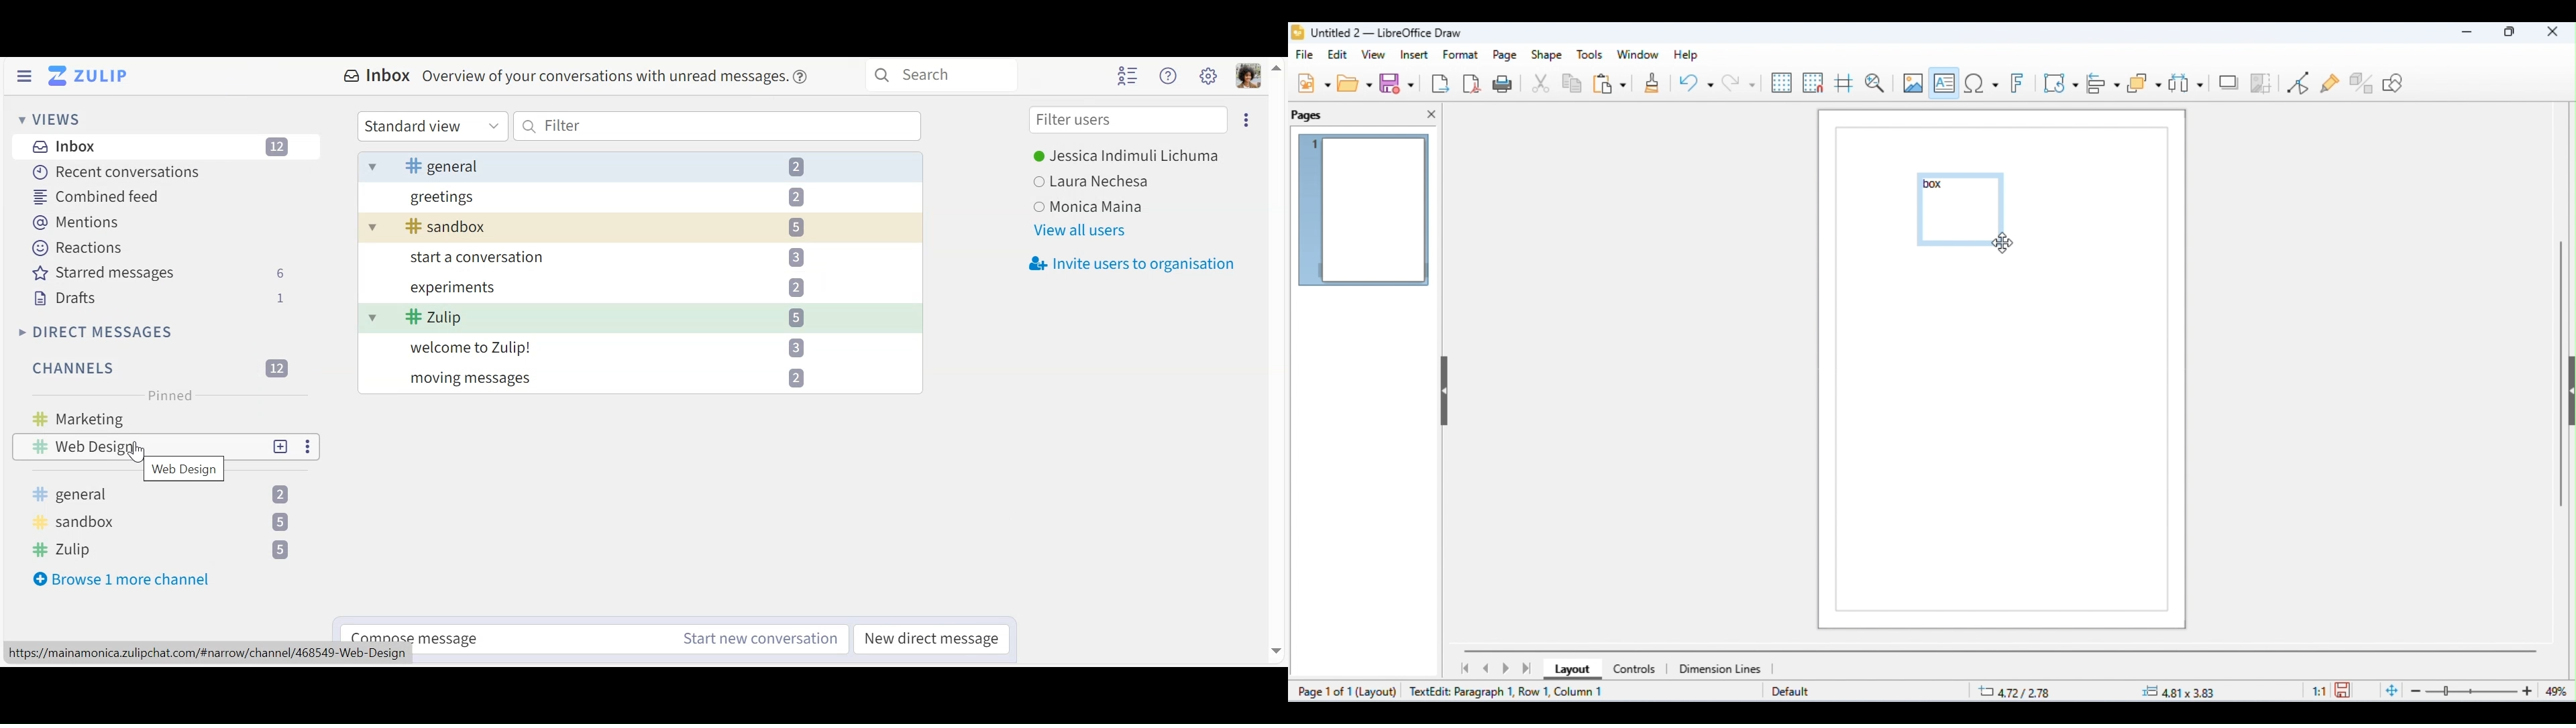 The image size is (2576, 728). Describe the element at coordinates (1365, 212) in the screenshot. I see `current page ` at that location.